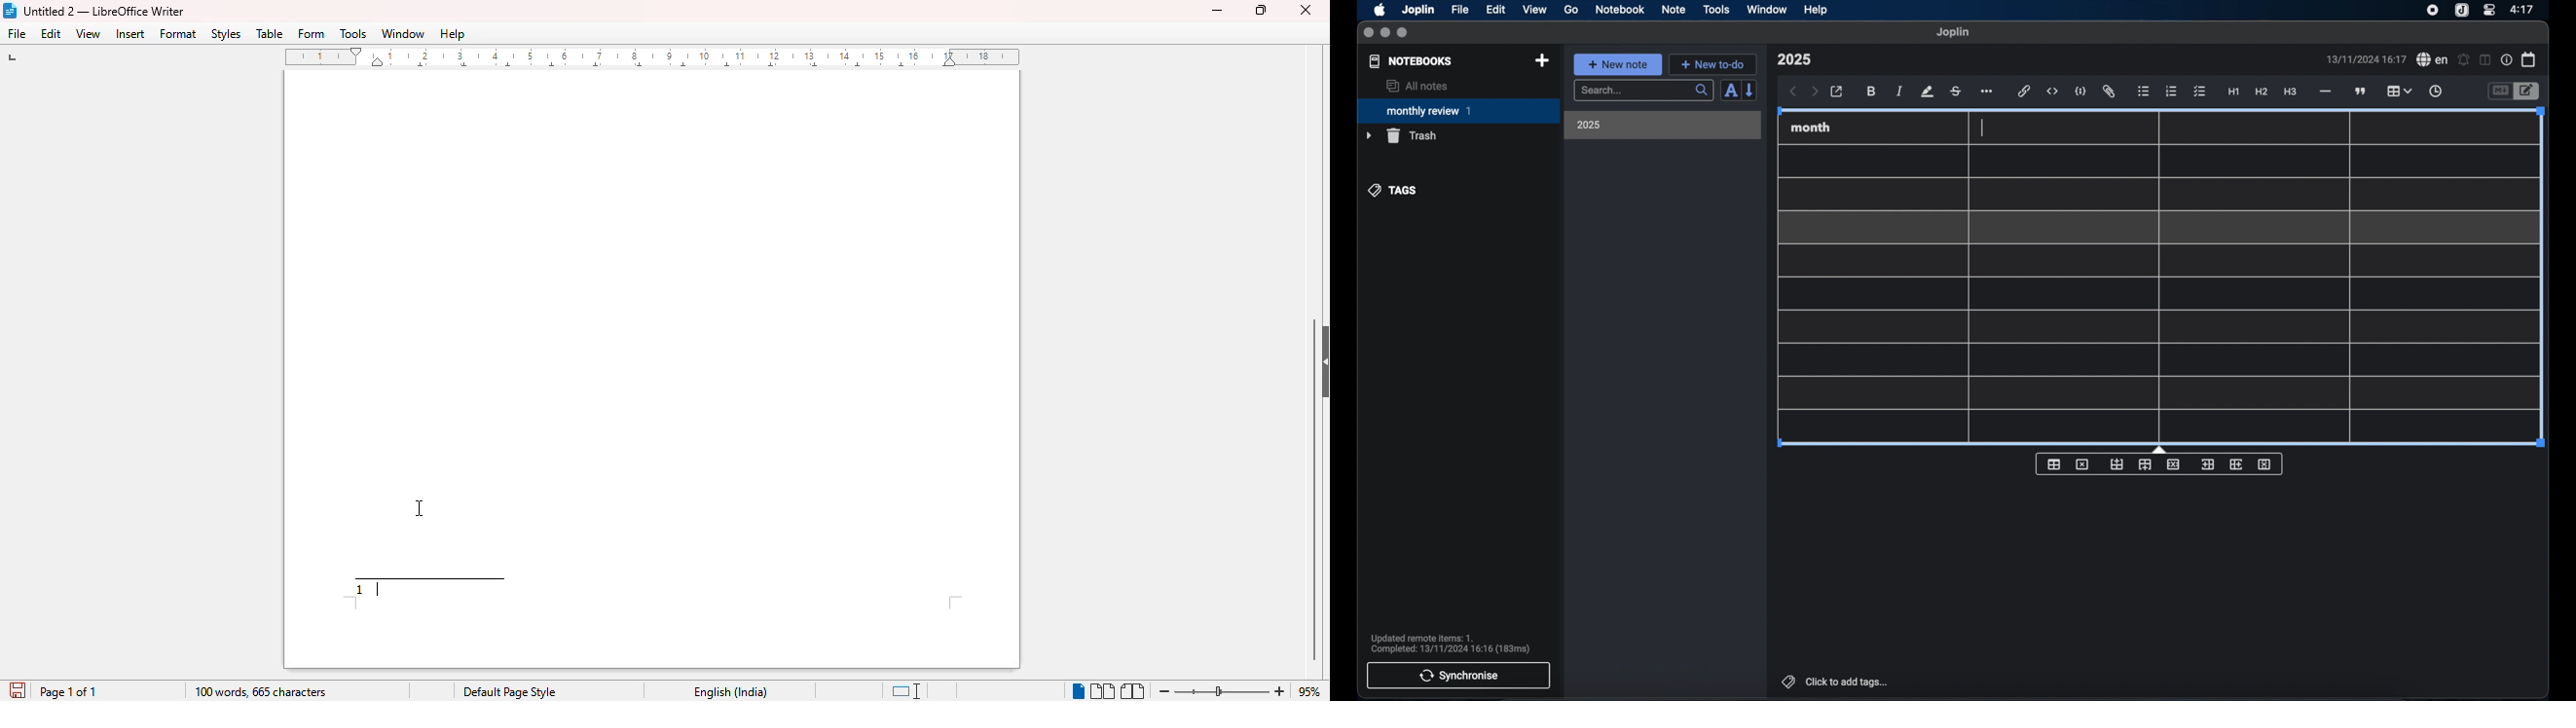 The image size is (2576, 728). I want to click on forward, so click(1815, 92).